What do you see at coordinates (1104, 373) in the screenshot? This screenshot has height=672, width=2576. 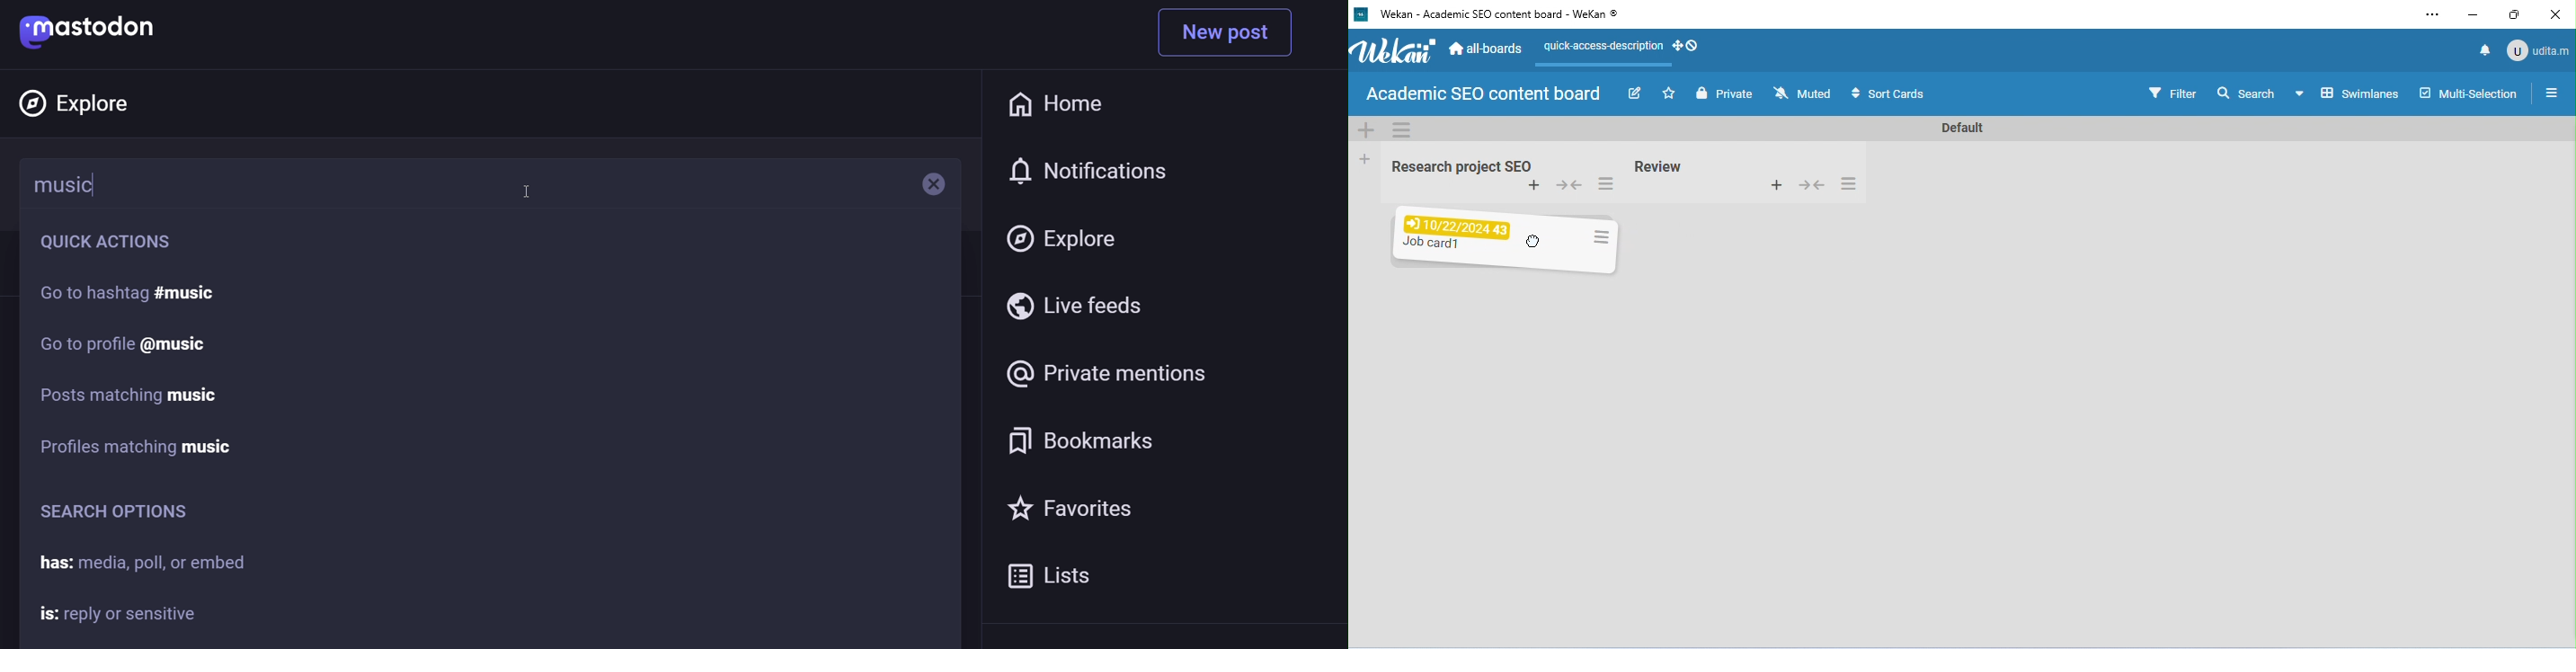 I see `private mention` at bounding box center [1104, 373].